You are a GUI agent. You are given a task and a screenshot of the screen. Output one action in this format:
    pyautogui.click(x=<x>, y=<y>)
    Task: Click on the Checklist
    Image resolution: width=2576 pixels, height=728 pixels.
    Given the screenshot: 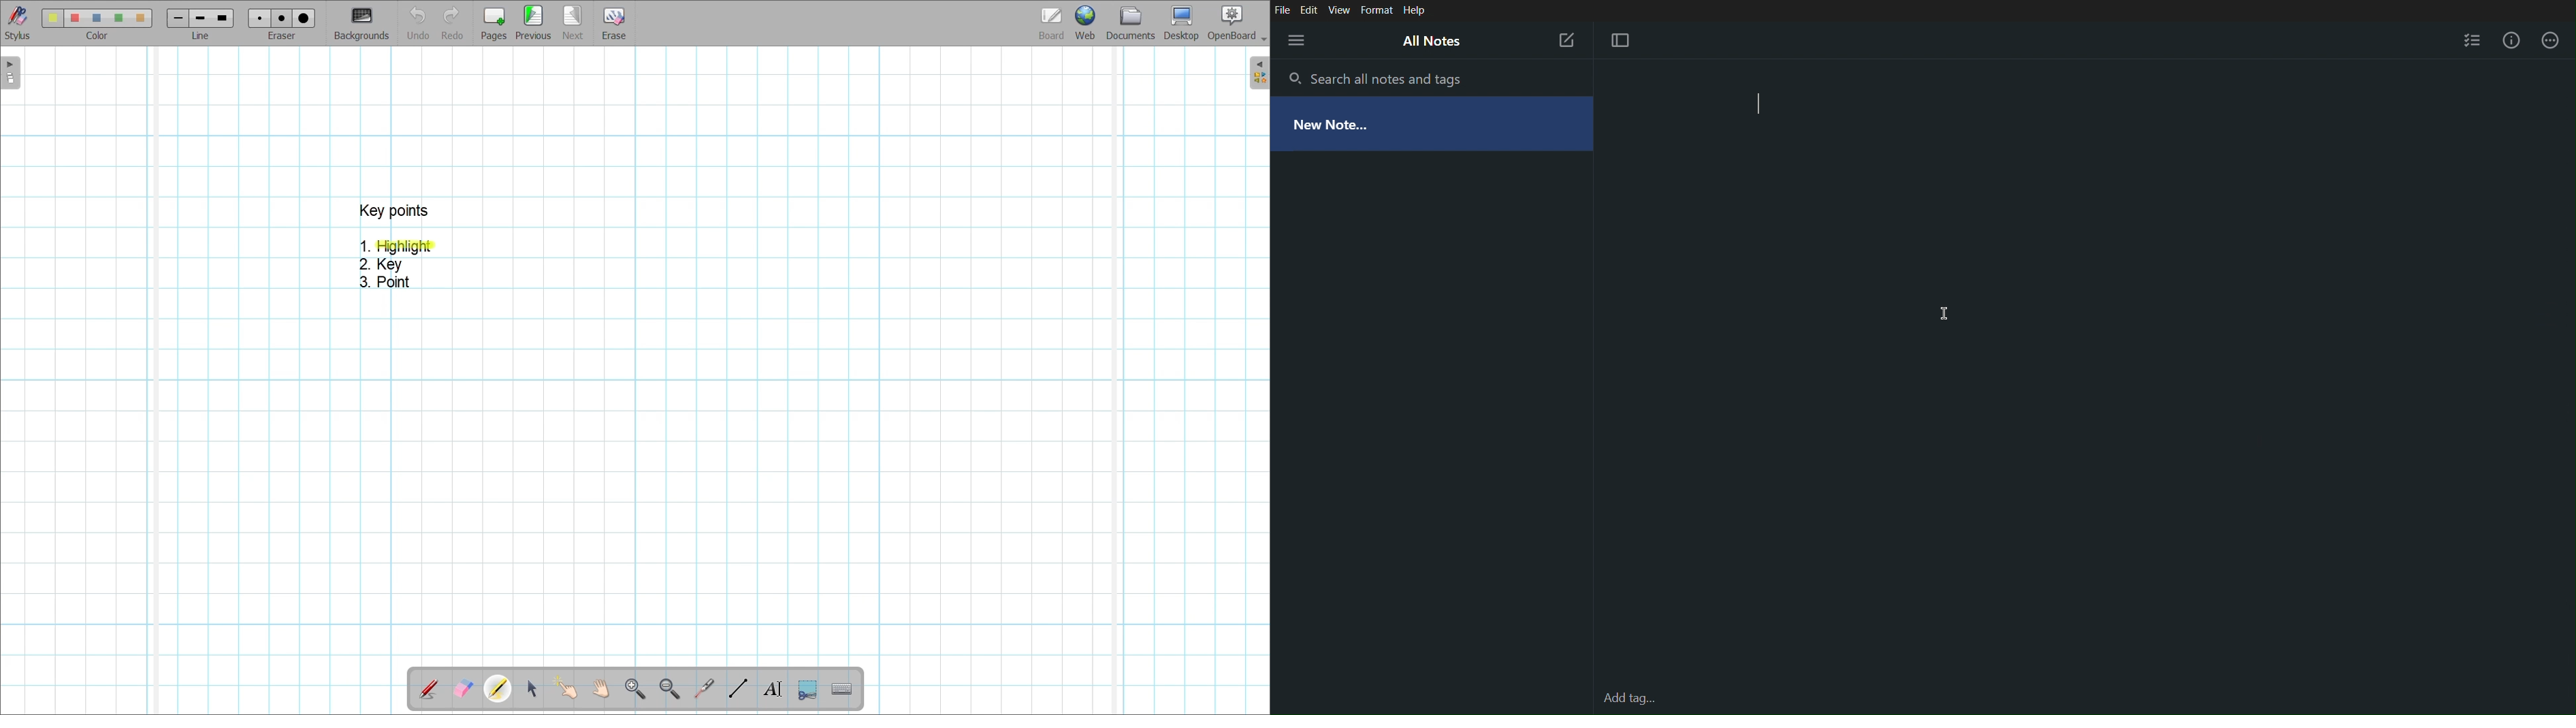 What is the action you would take?
    pyautogui.click(x=2471, y=40)
    